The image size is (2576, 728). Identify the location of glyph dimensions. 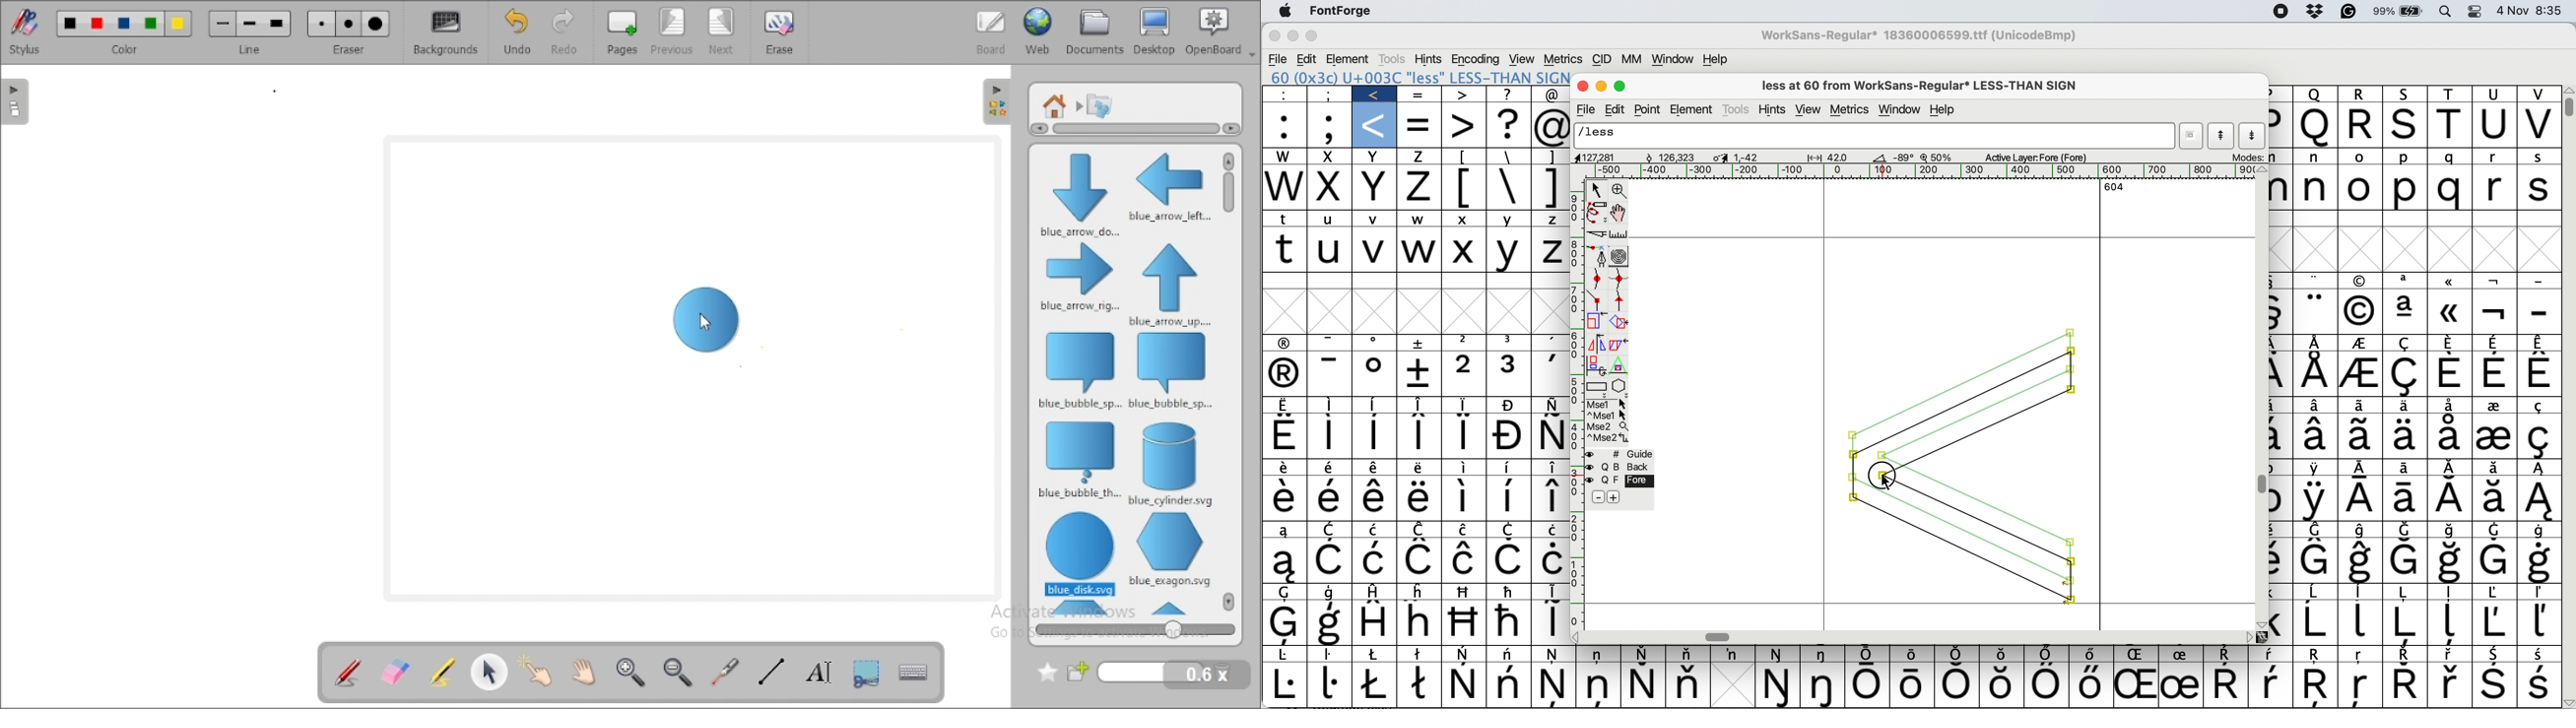
(1740, 156).